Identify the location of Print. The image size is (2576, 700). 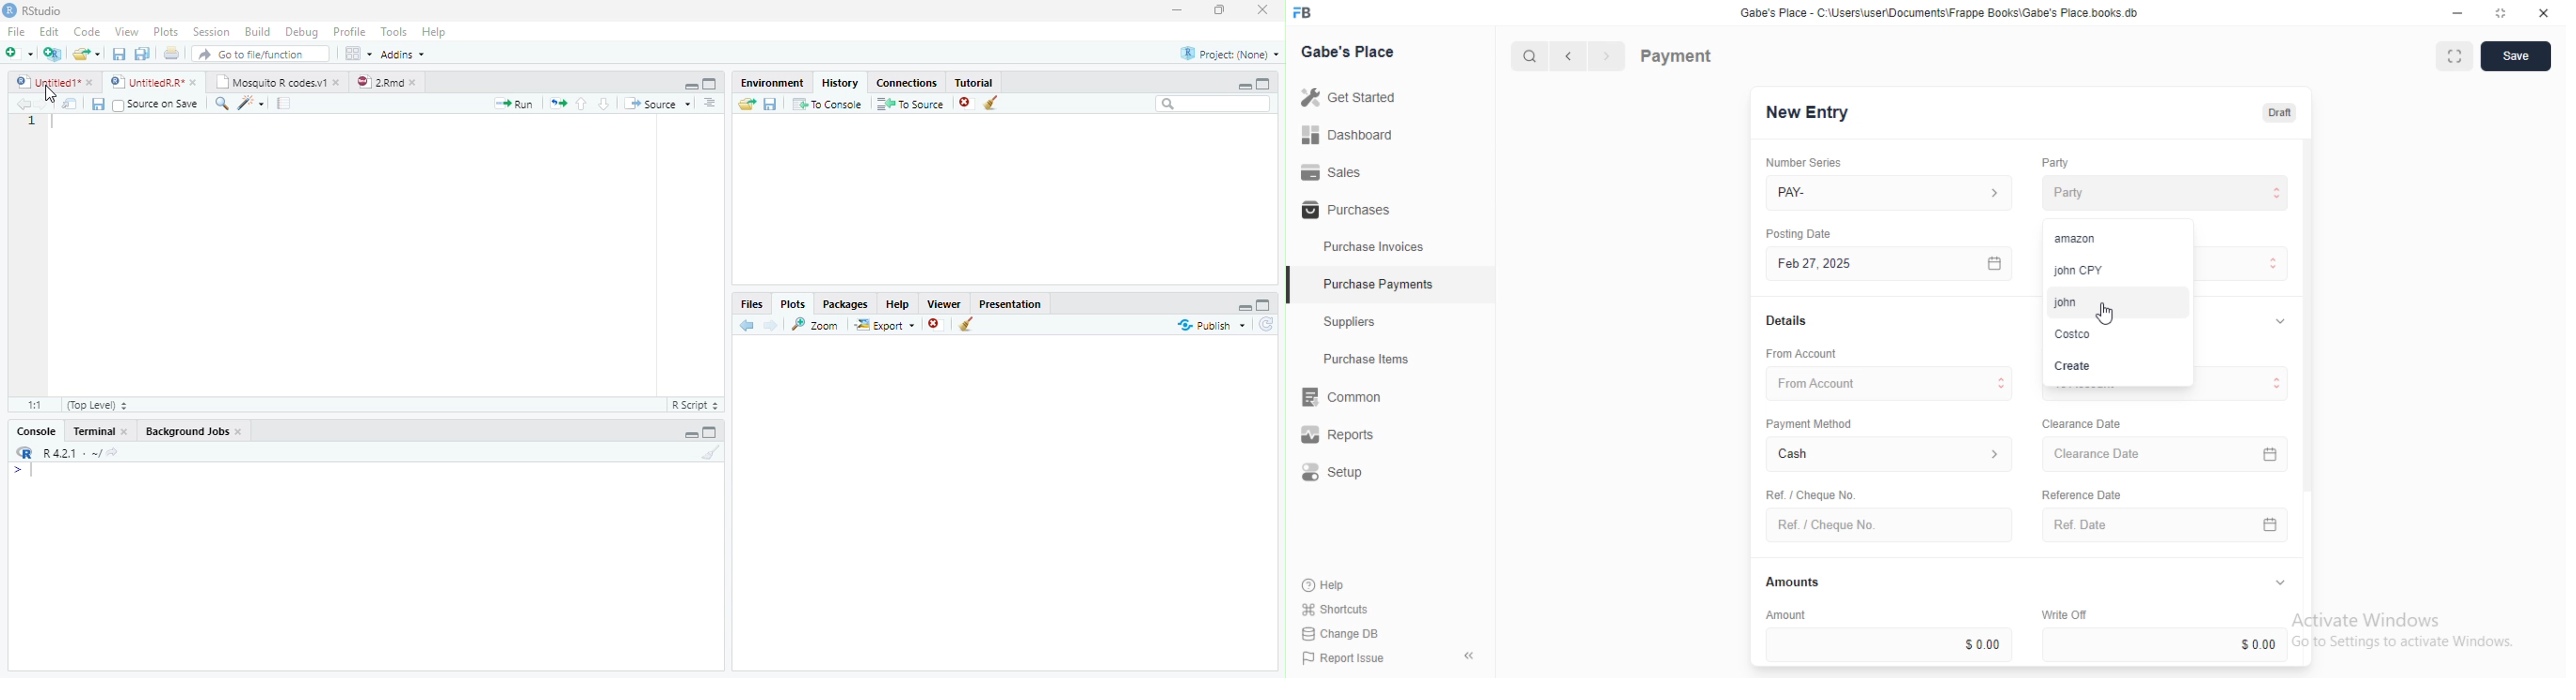
(171, 53).